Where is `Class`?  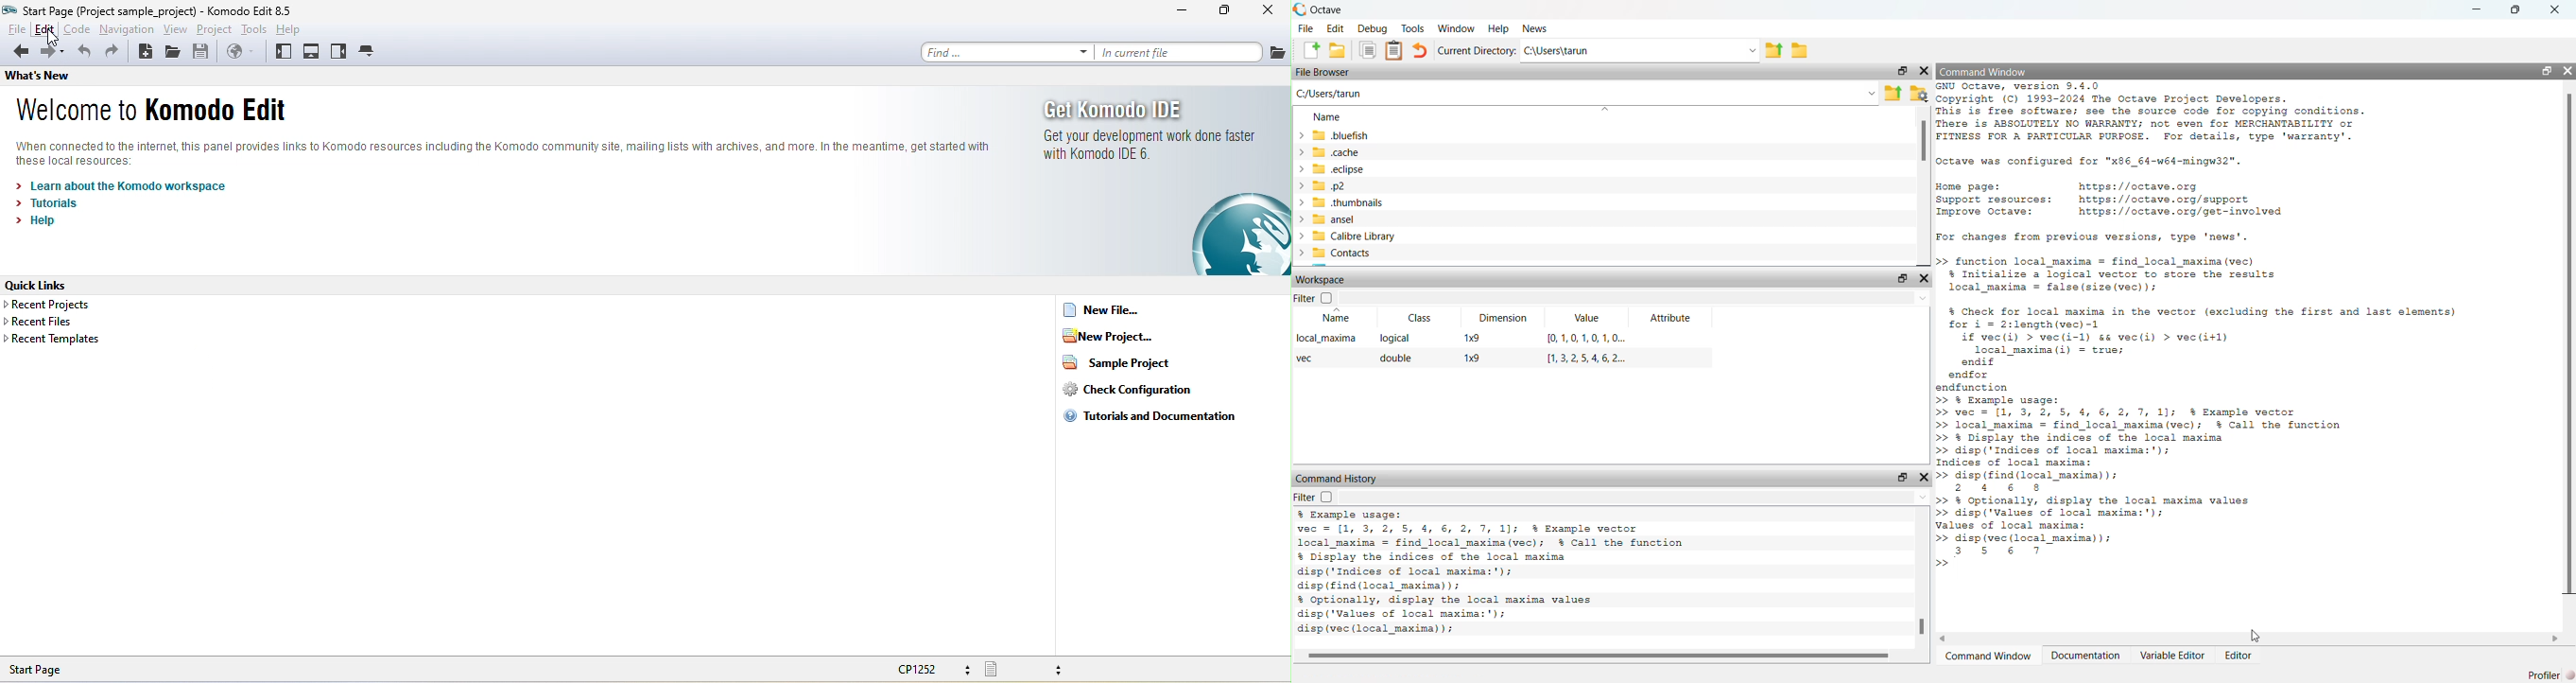 Class is located at coordinates (1419, 317).